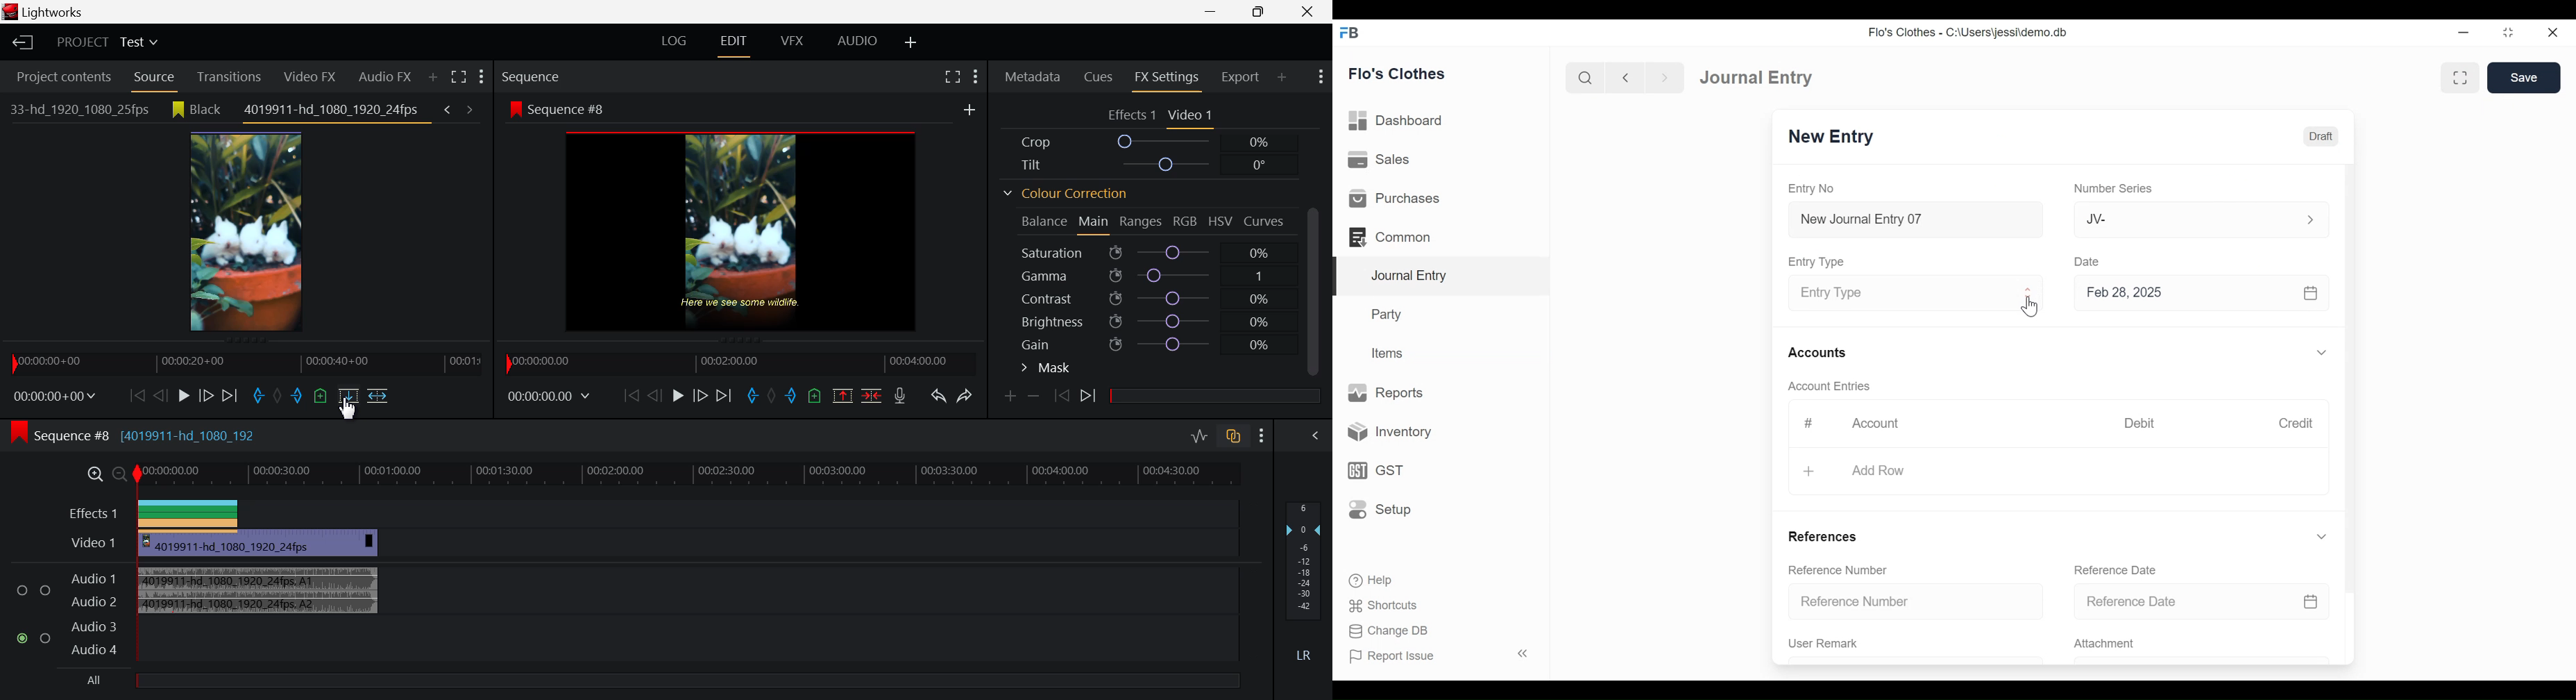 Image resolution: width=2576 pixels, height=700 pixels. Describe the element at coordinates (678, 397) in the screenshot. I see `Play` at that location.